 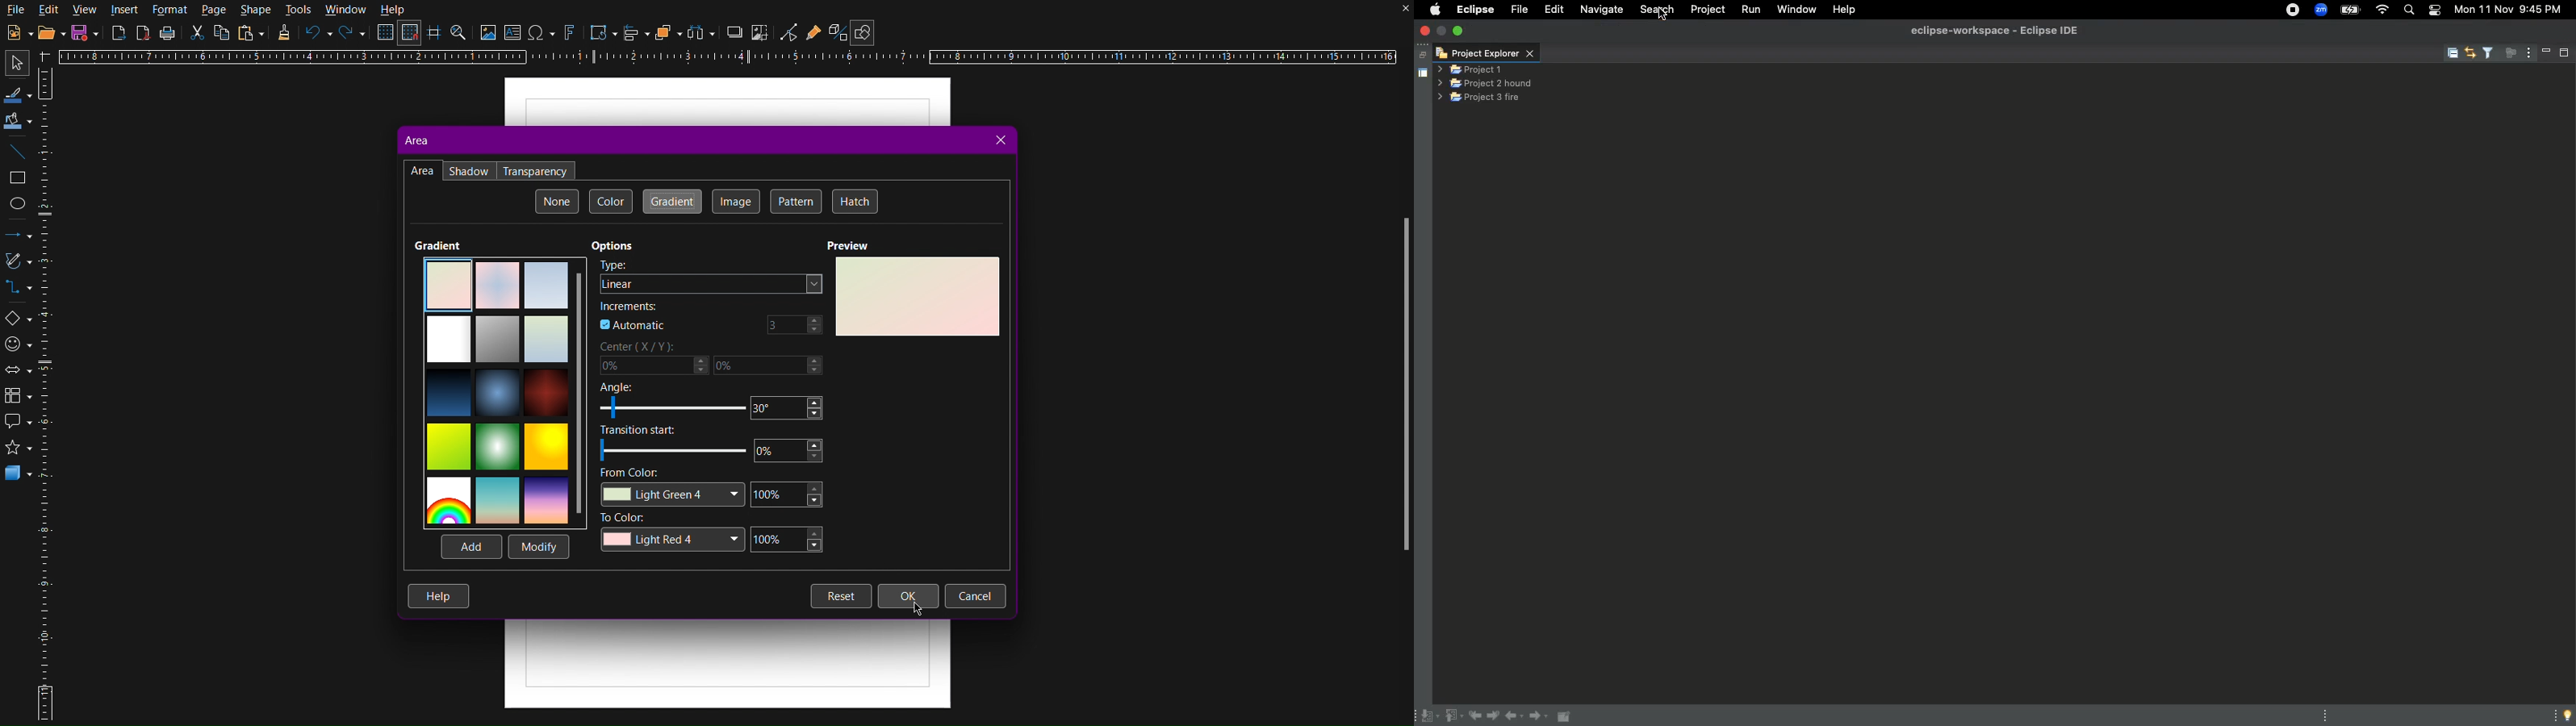 I want to click on Increments, so click(x=632, y=307).